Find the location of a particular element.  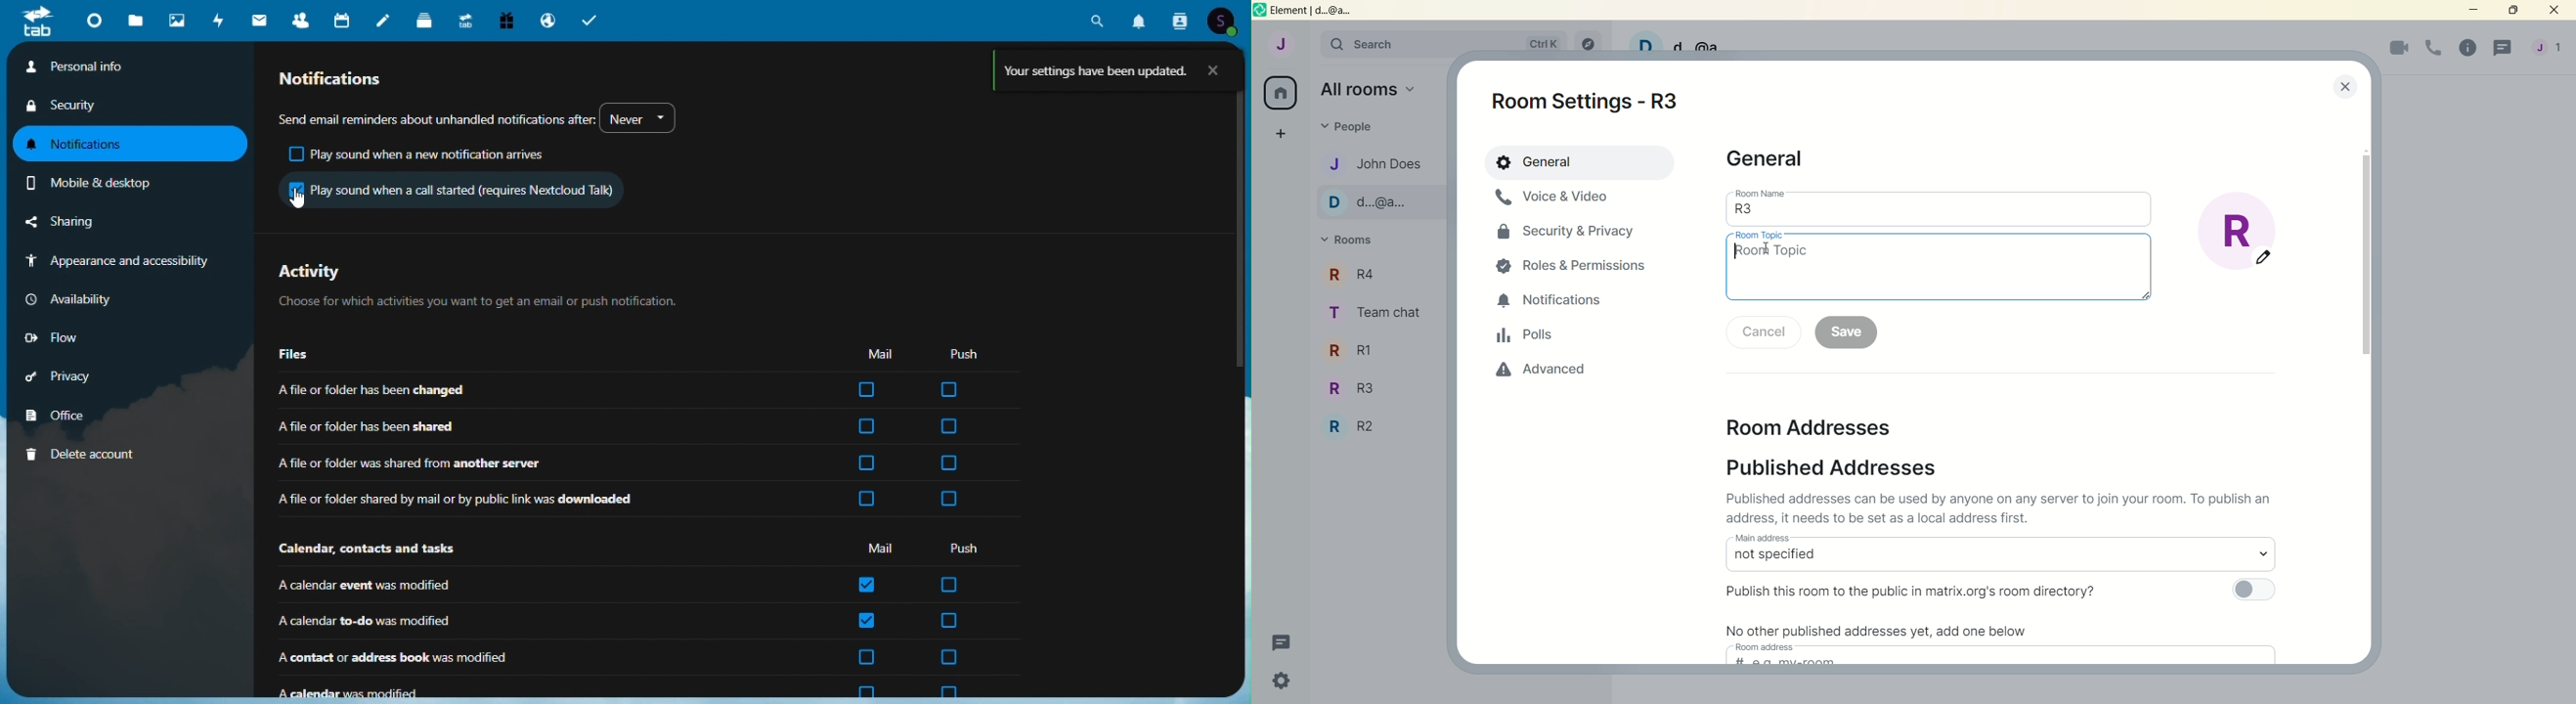

Notifications is located at coordinates (1141, 17).